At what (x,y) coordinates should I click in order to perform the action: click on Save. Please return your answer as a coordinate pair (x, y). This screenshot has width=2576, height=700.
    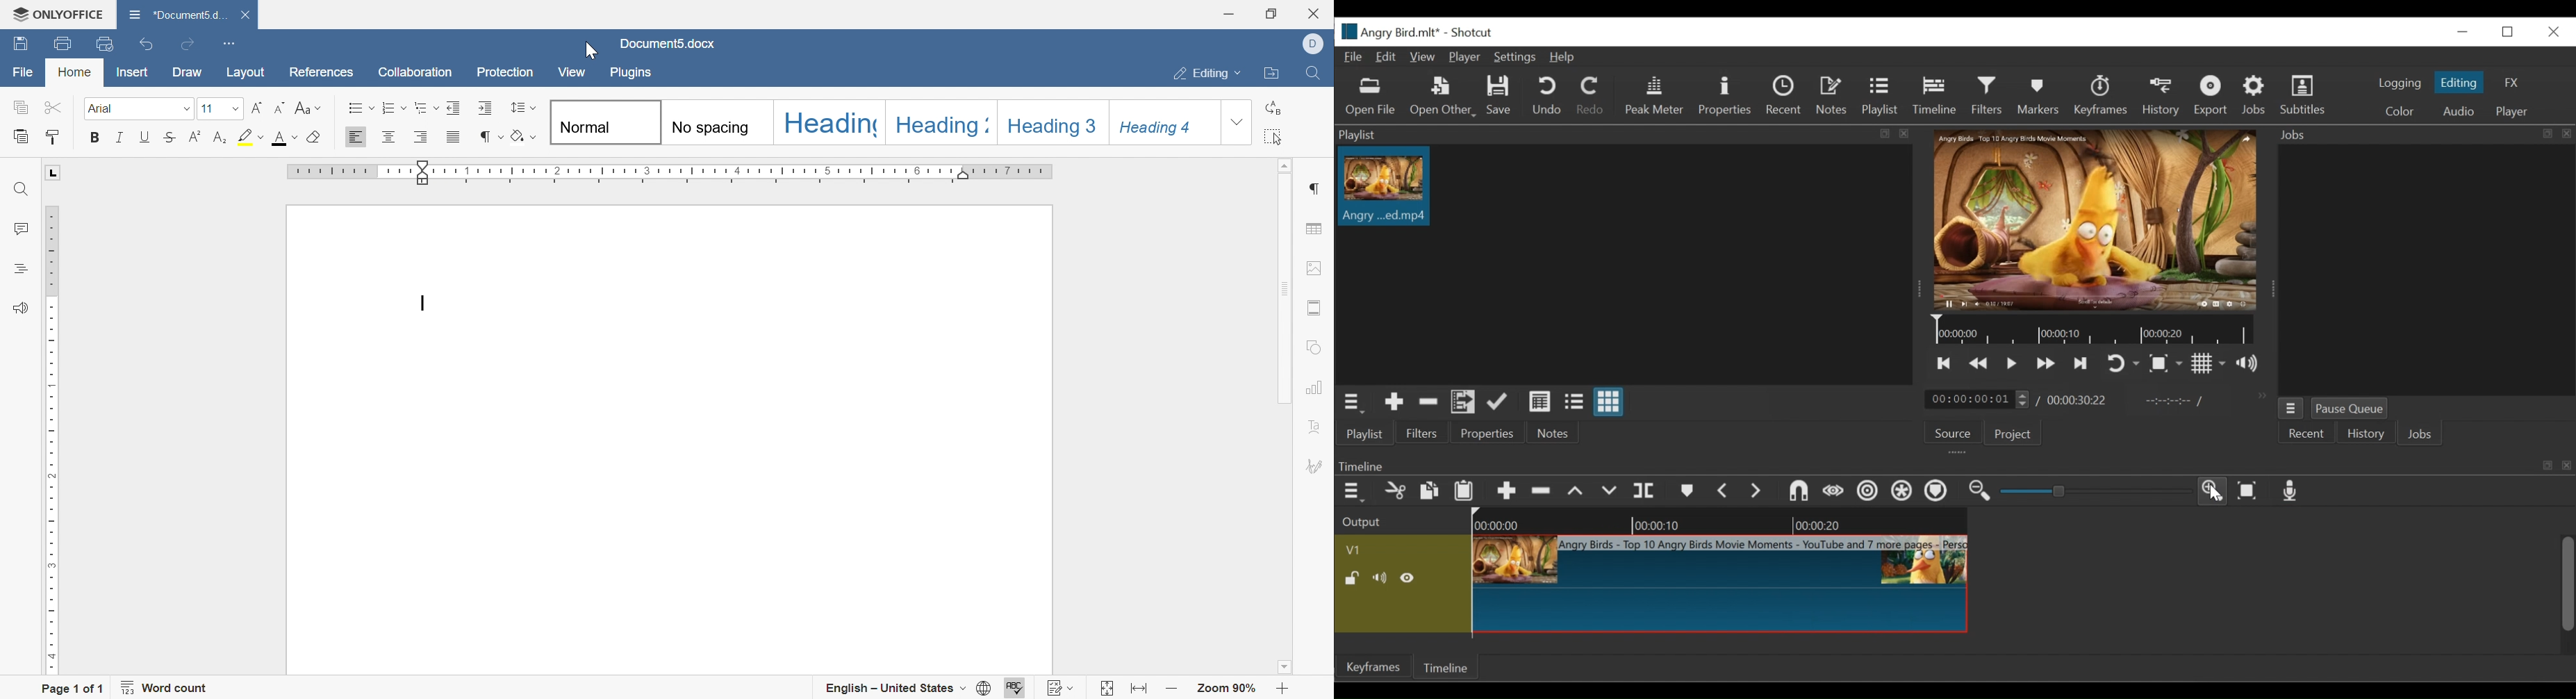
    Looking at the image, I should click on (1500, 95).